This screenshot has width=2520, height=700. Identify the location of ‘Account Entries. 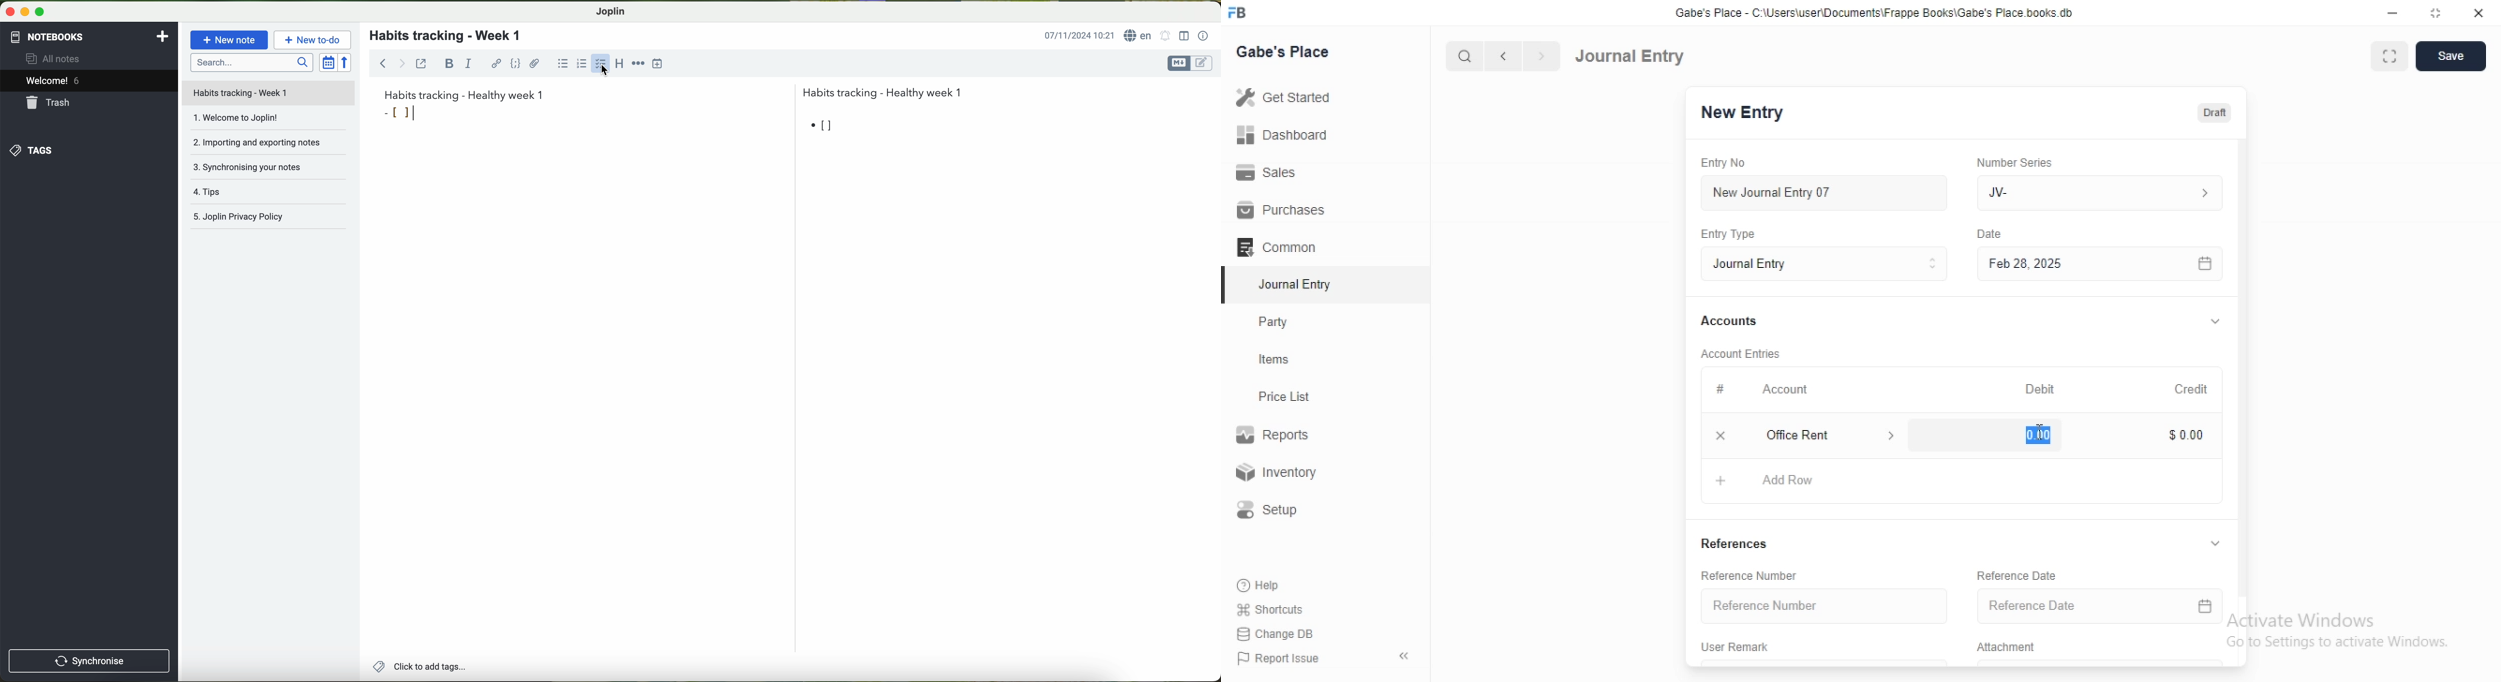
(1742, 353).